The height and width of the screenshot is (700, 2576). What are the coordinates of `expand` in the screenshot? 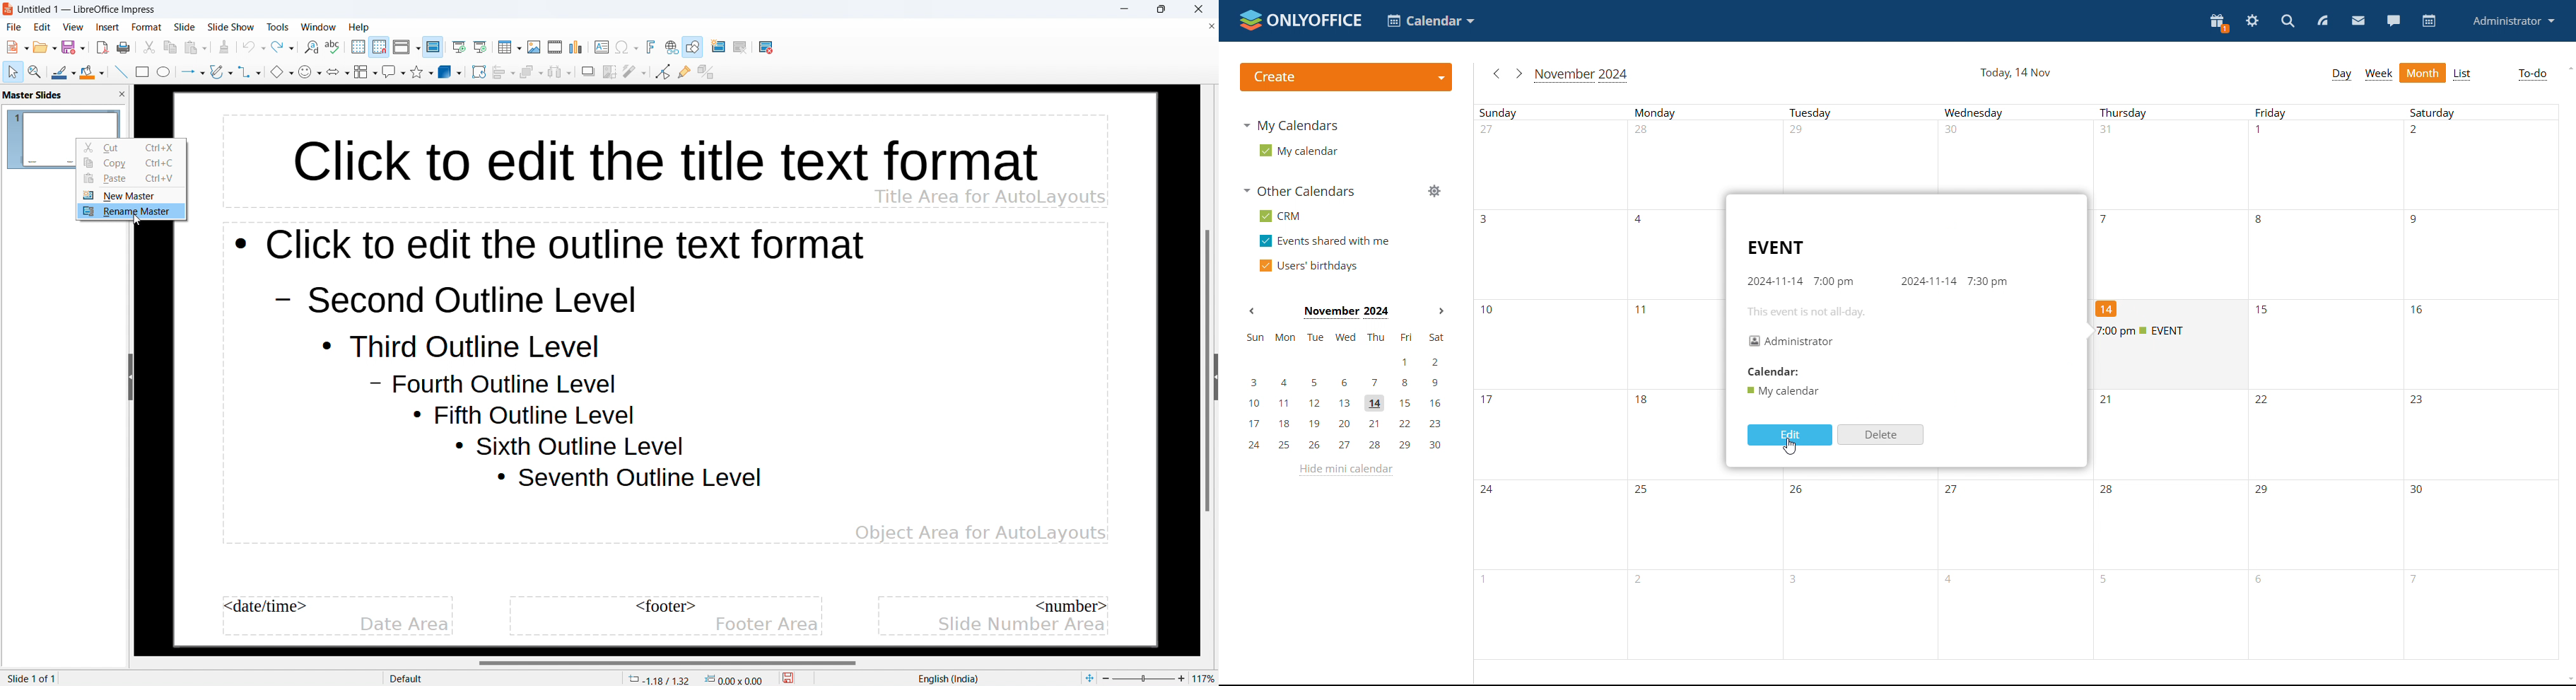 It's located at (1215, 377).